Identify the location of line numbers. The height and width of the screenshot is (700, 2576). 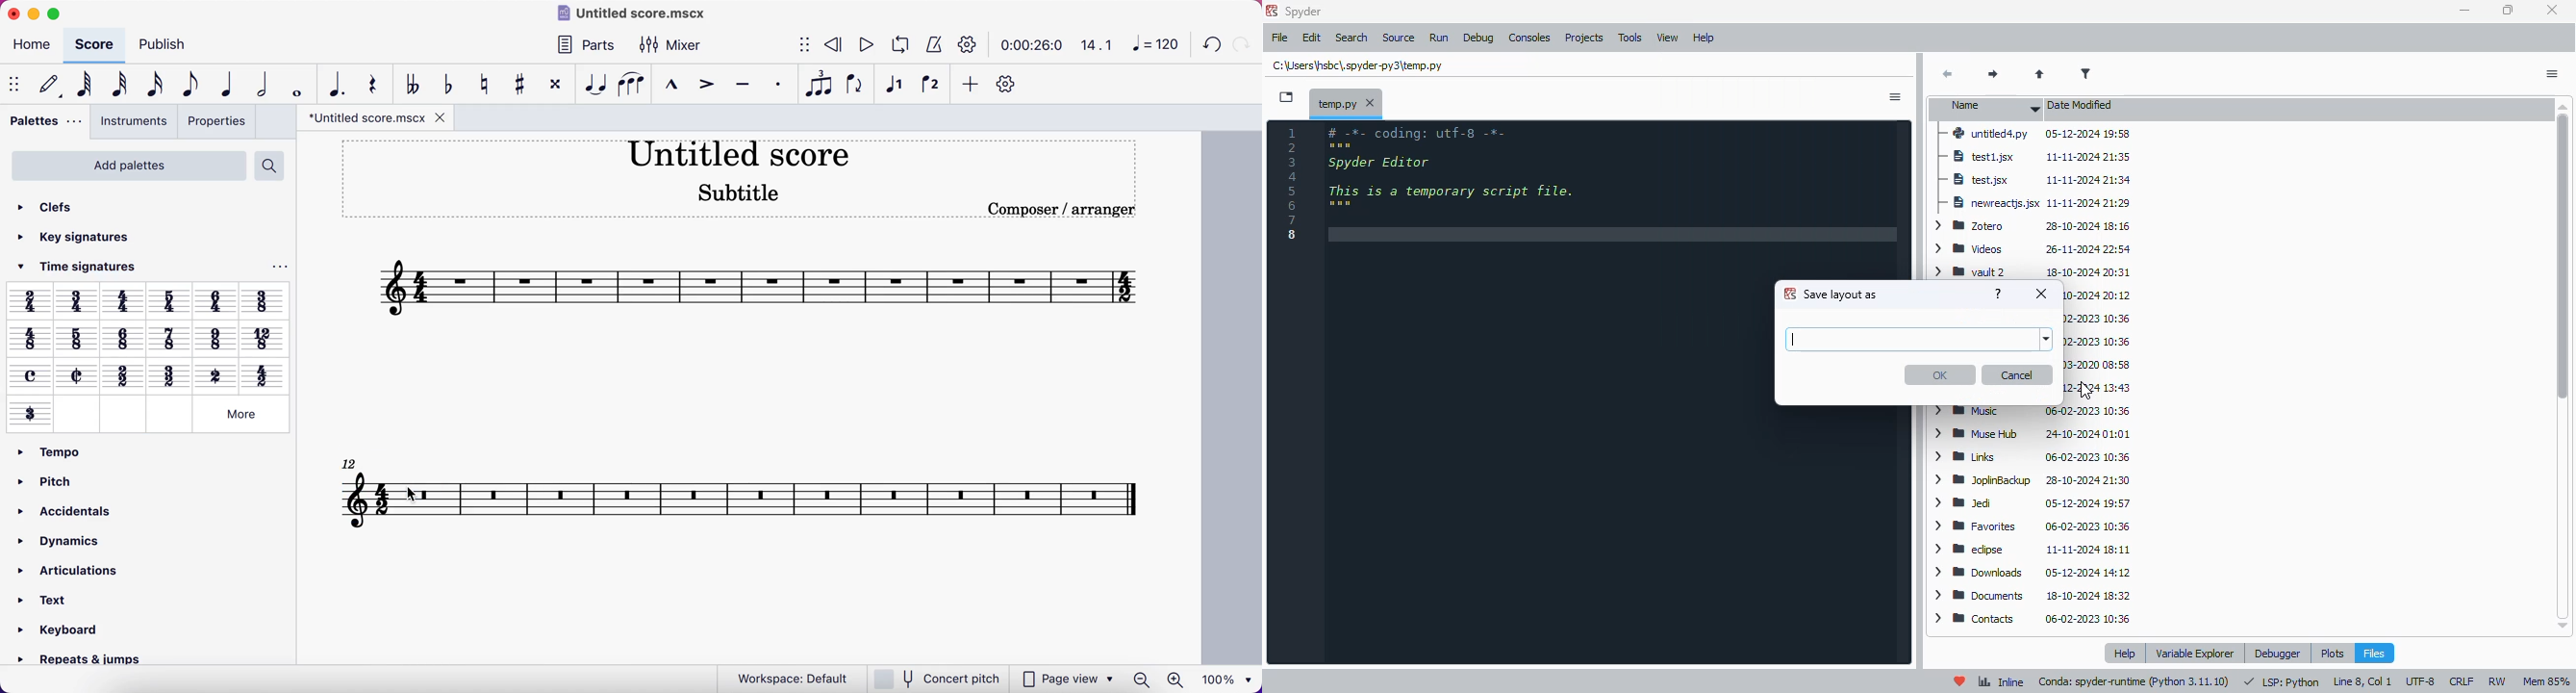
(1295, 185).